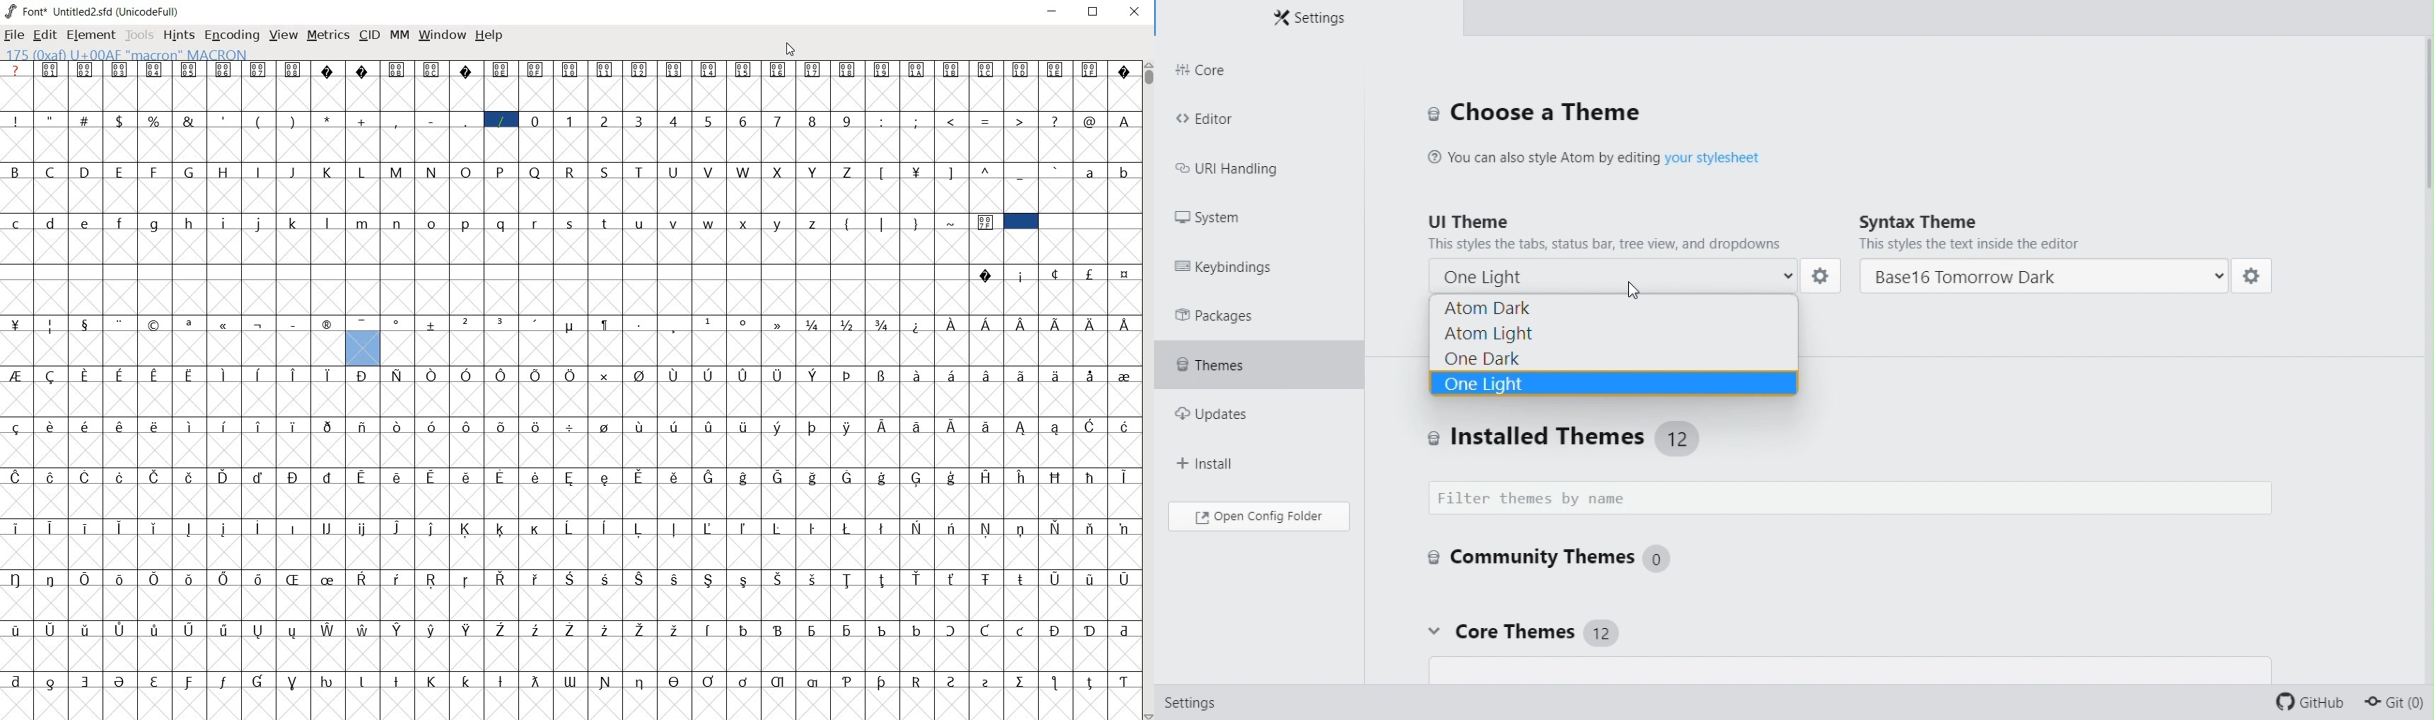  What do you see at coordinates (329, 171) in the screenshot?
I see `K` at bounding box center [329, 171].